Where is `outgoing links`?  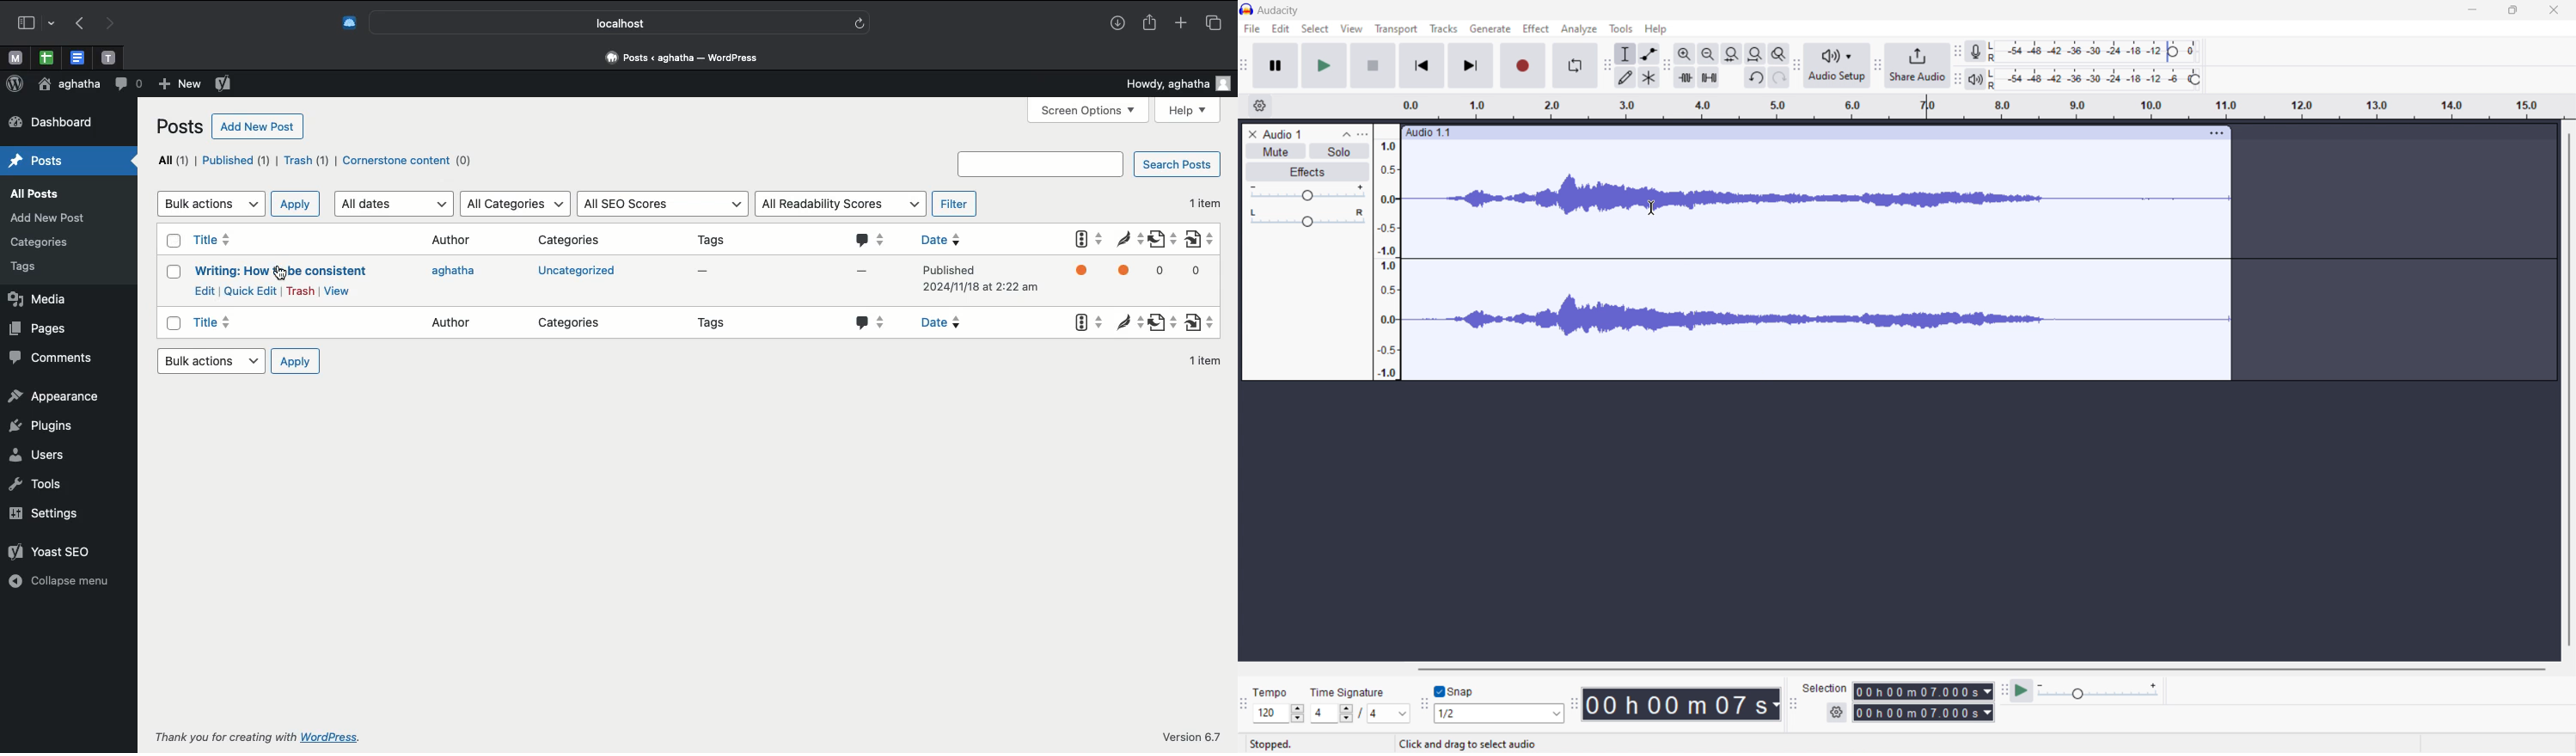 outgoing links is located at coordinates (1162, 324).